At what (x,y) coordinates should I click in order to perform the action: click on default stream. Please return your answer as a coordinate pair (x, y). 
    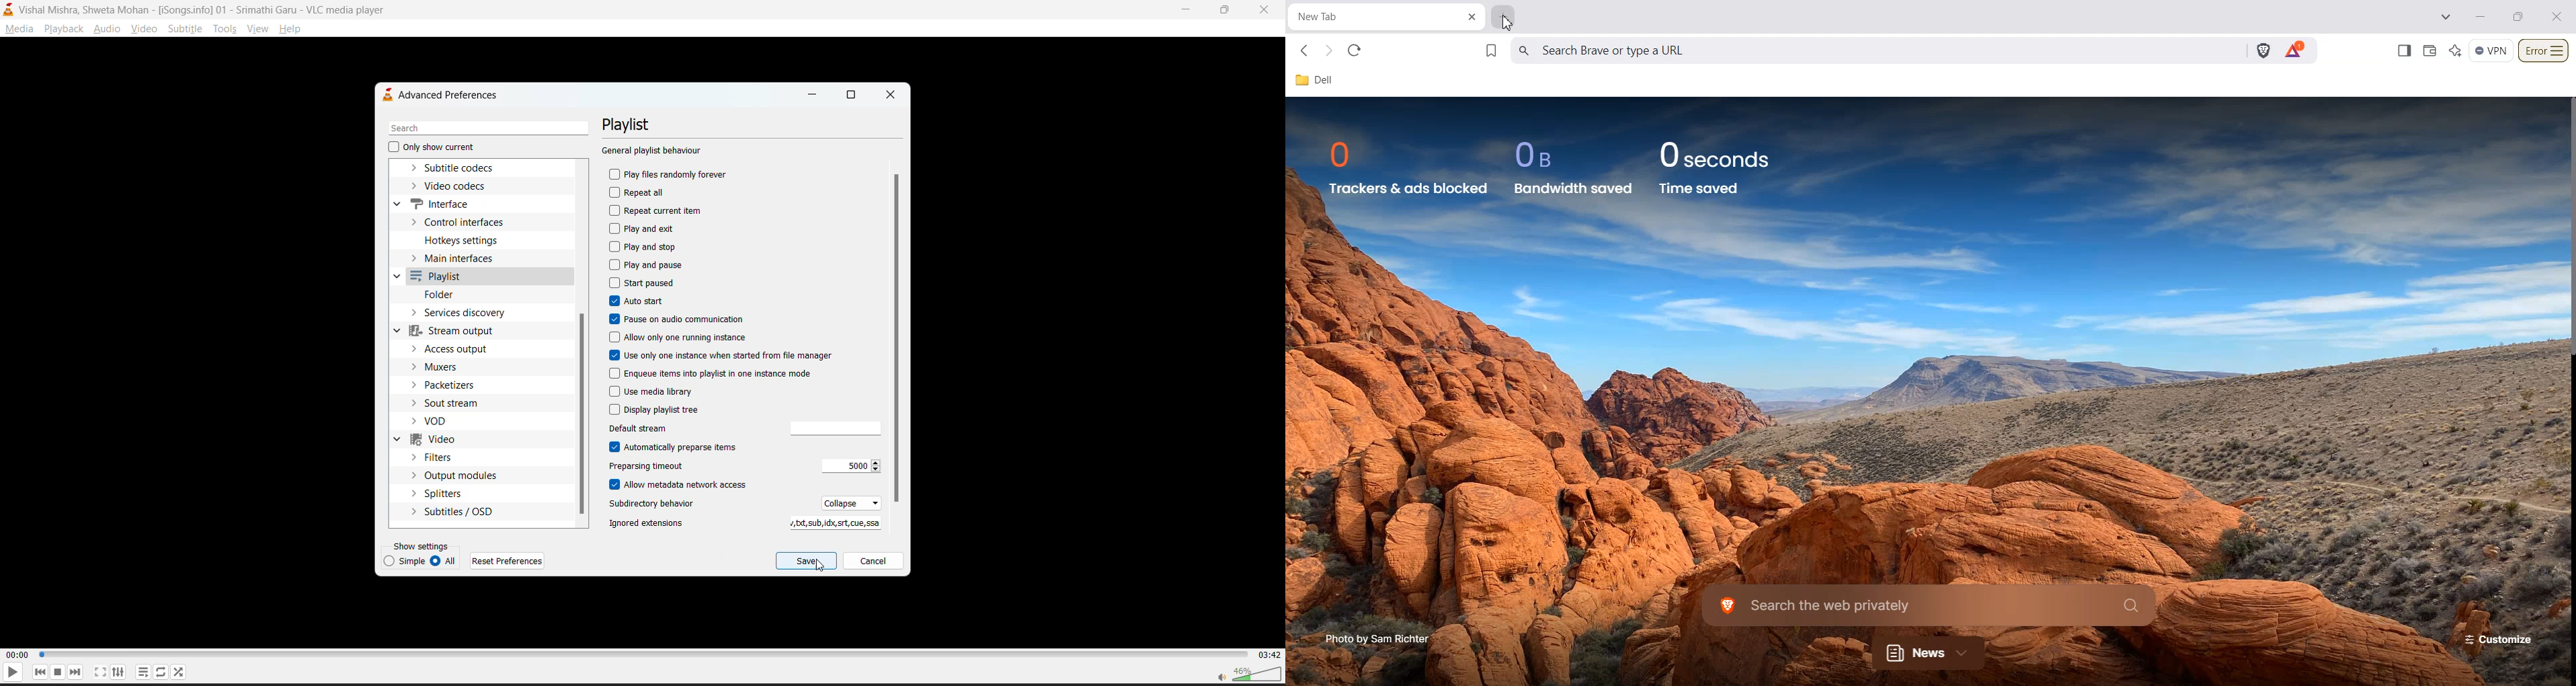
    Looking at the image, I should click on (744, 429).